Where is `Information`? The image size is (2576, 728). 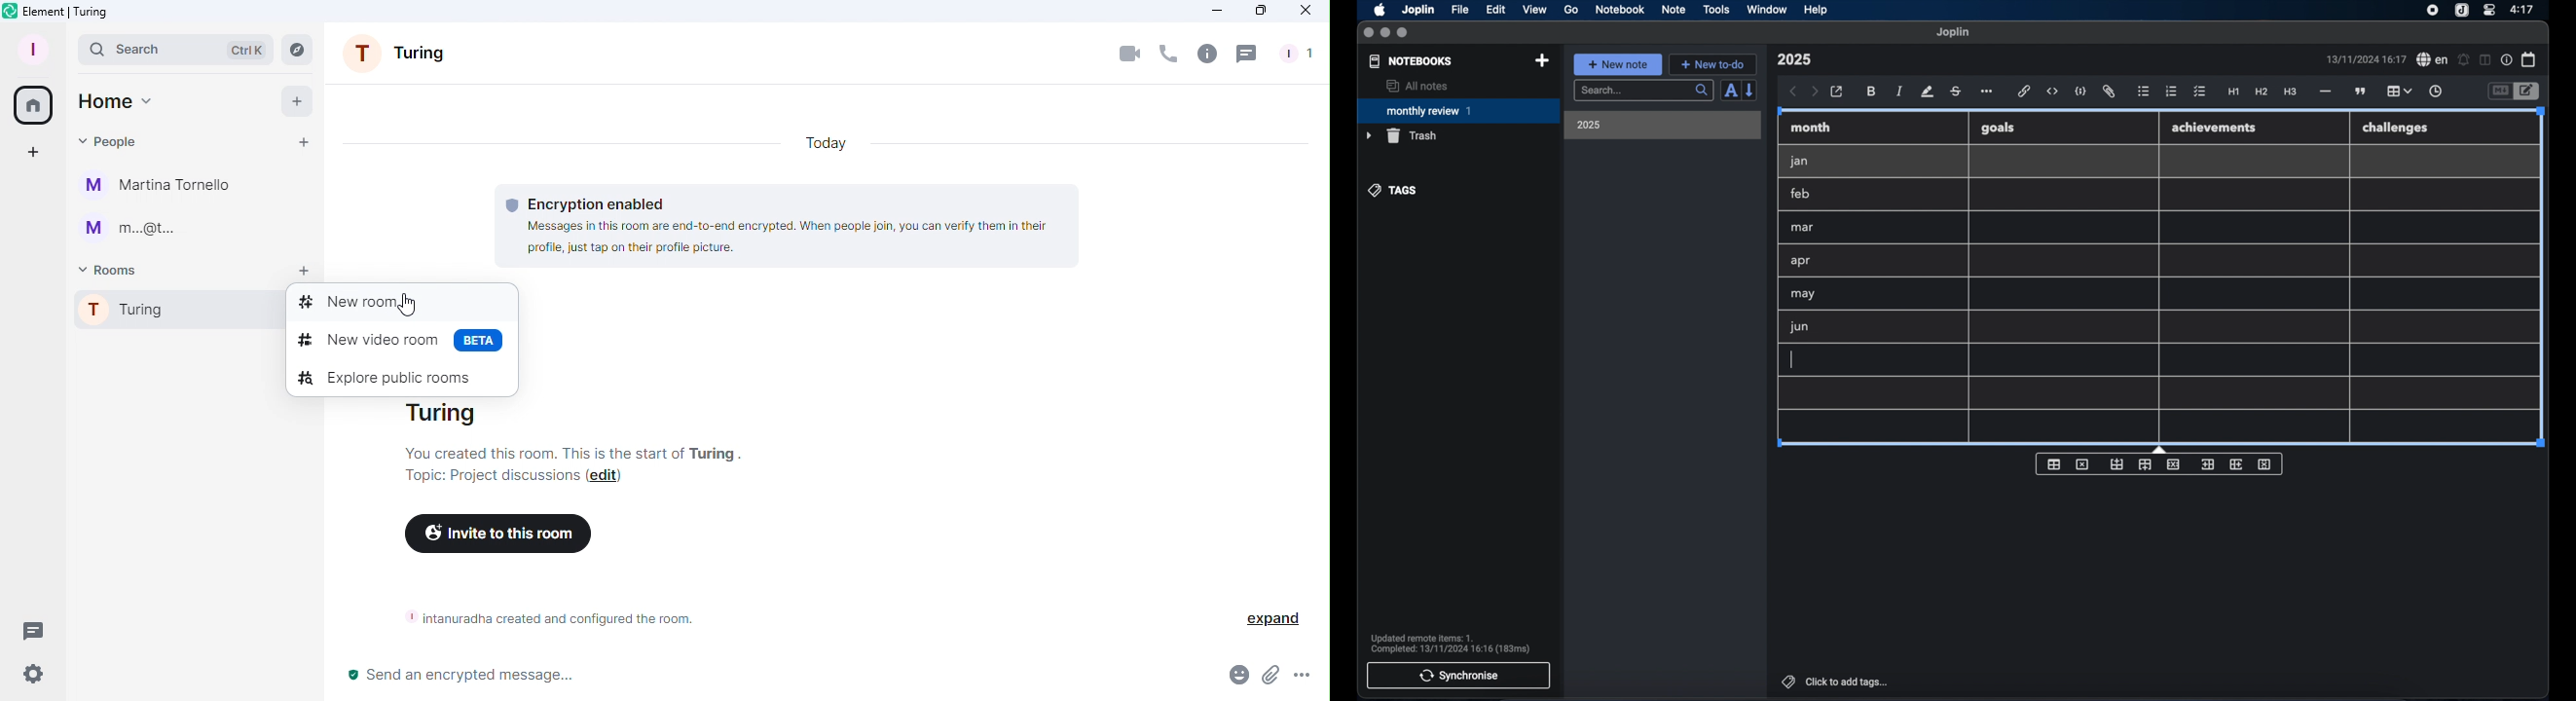
Information is located at coordinates (542, 617).